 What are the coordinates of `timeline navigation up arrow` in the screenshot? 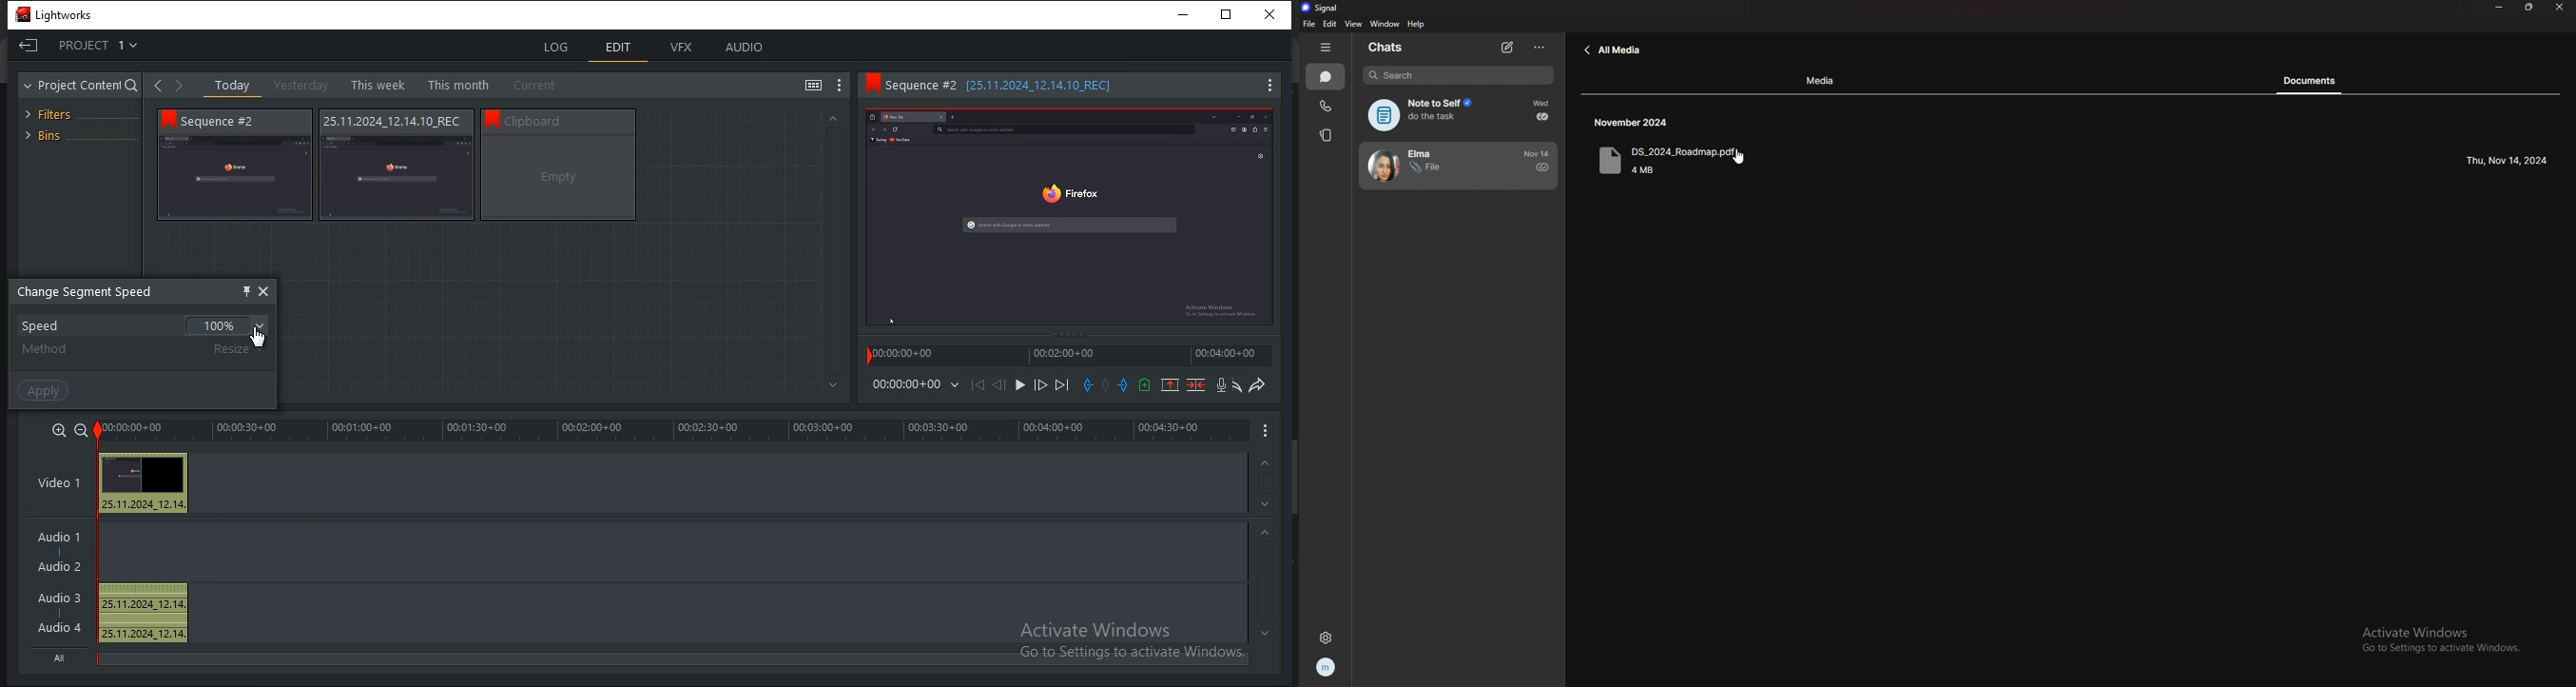 It's located at (1272, 633).